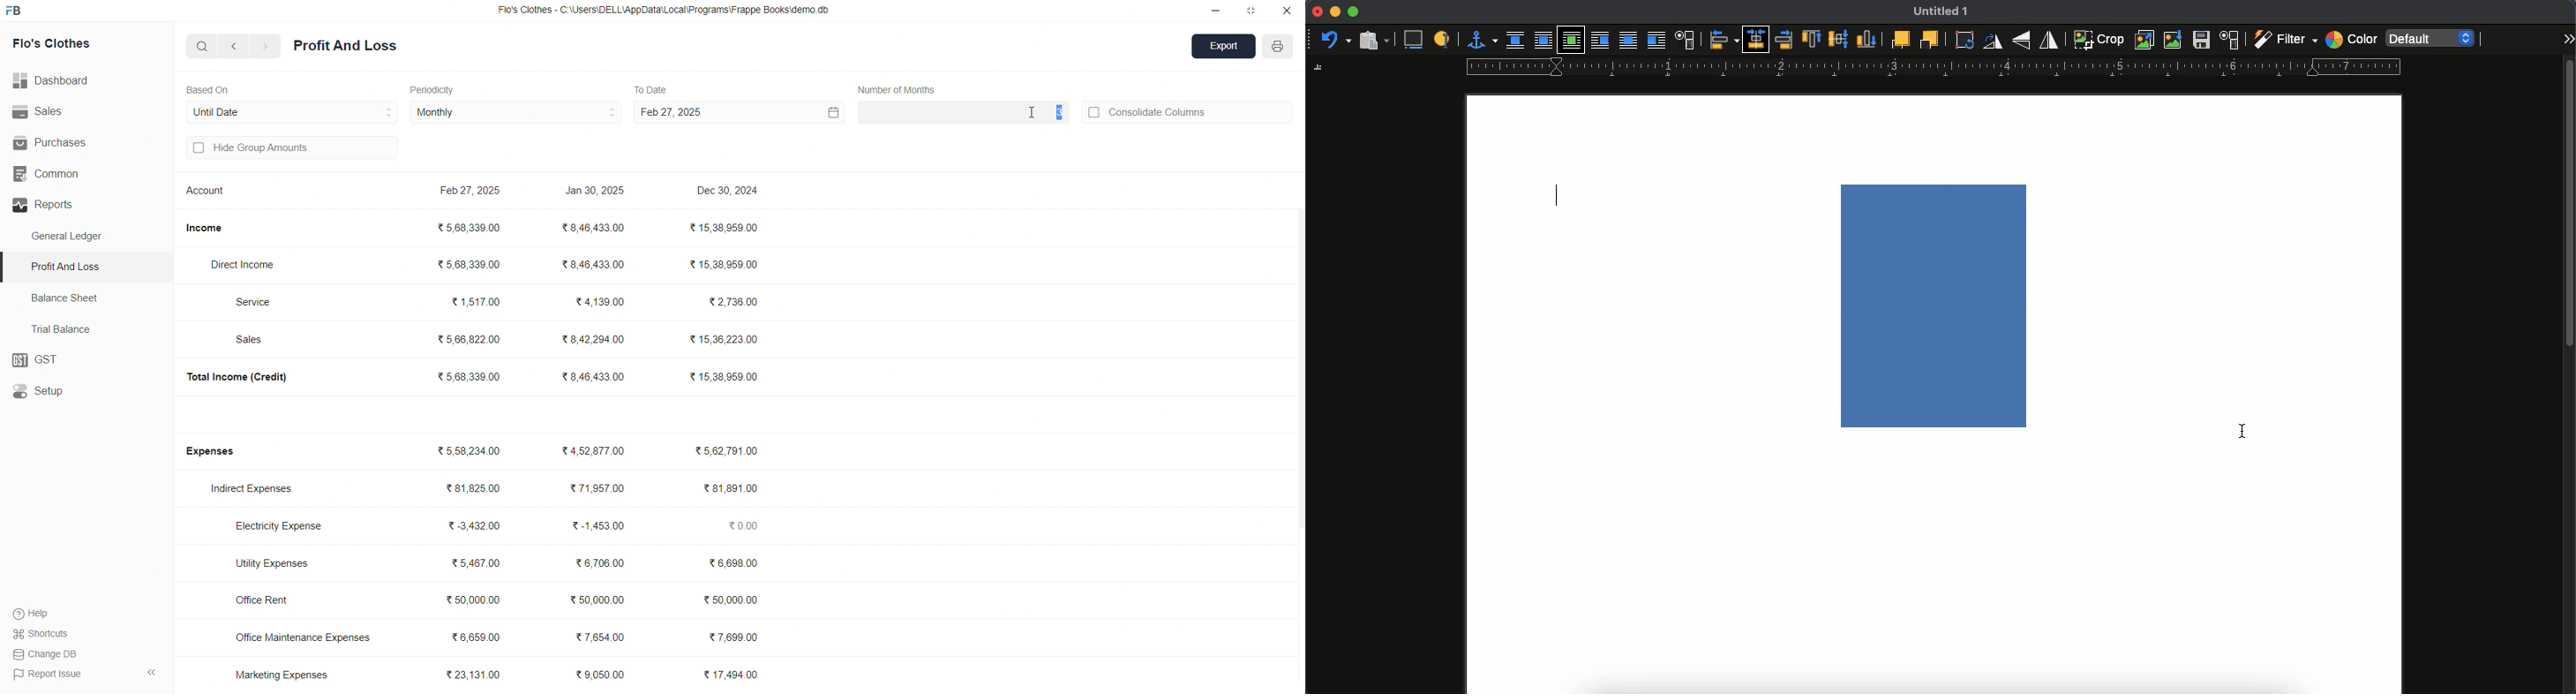 This screenshot has width=2576, height=700. What do you see at coordinates (1189, 110) in the screenshot?
I see `Consolidate Columns` at bounding box center [1189, 110].